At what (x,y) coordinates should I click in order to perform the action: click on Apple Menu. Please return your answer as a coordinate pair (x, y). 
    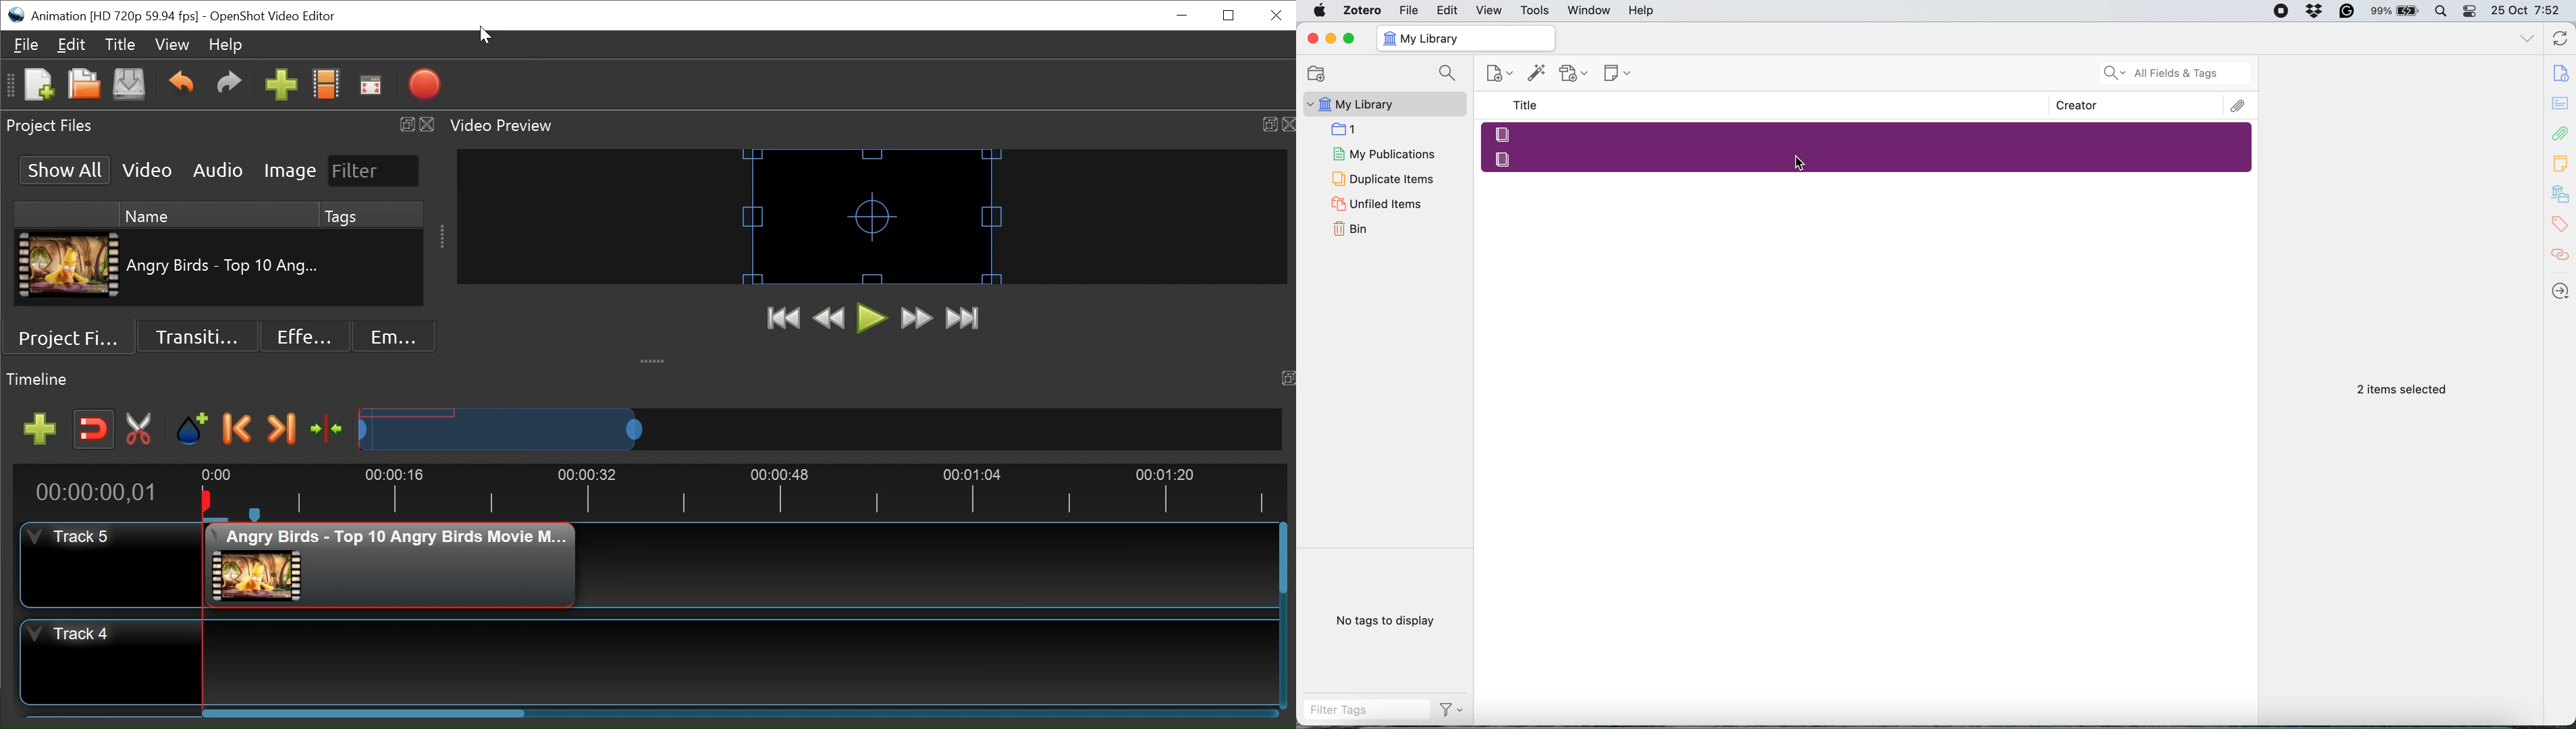
    Looking at the image, I should click on (1322, 10).